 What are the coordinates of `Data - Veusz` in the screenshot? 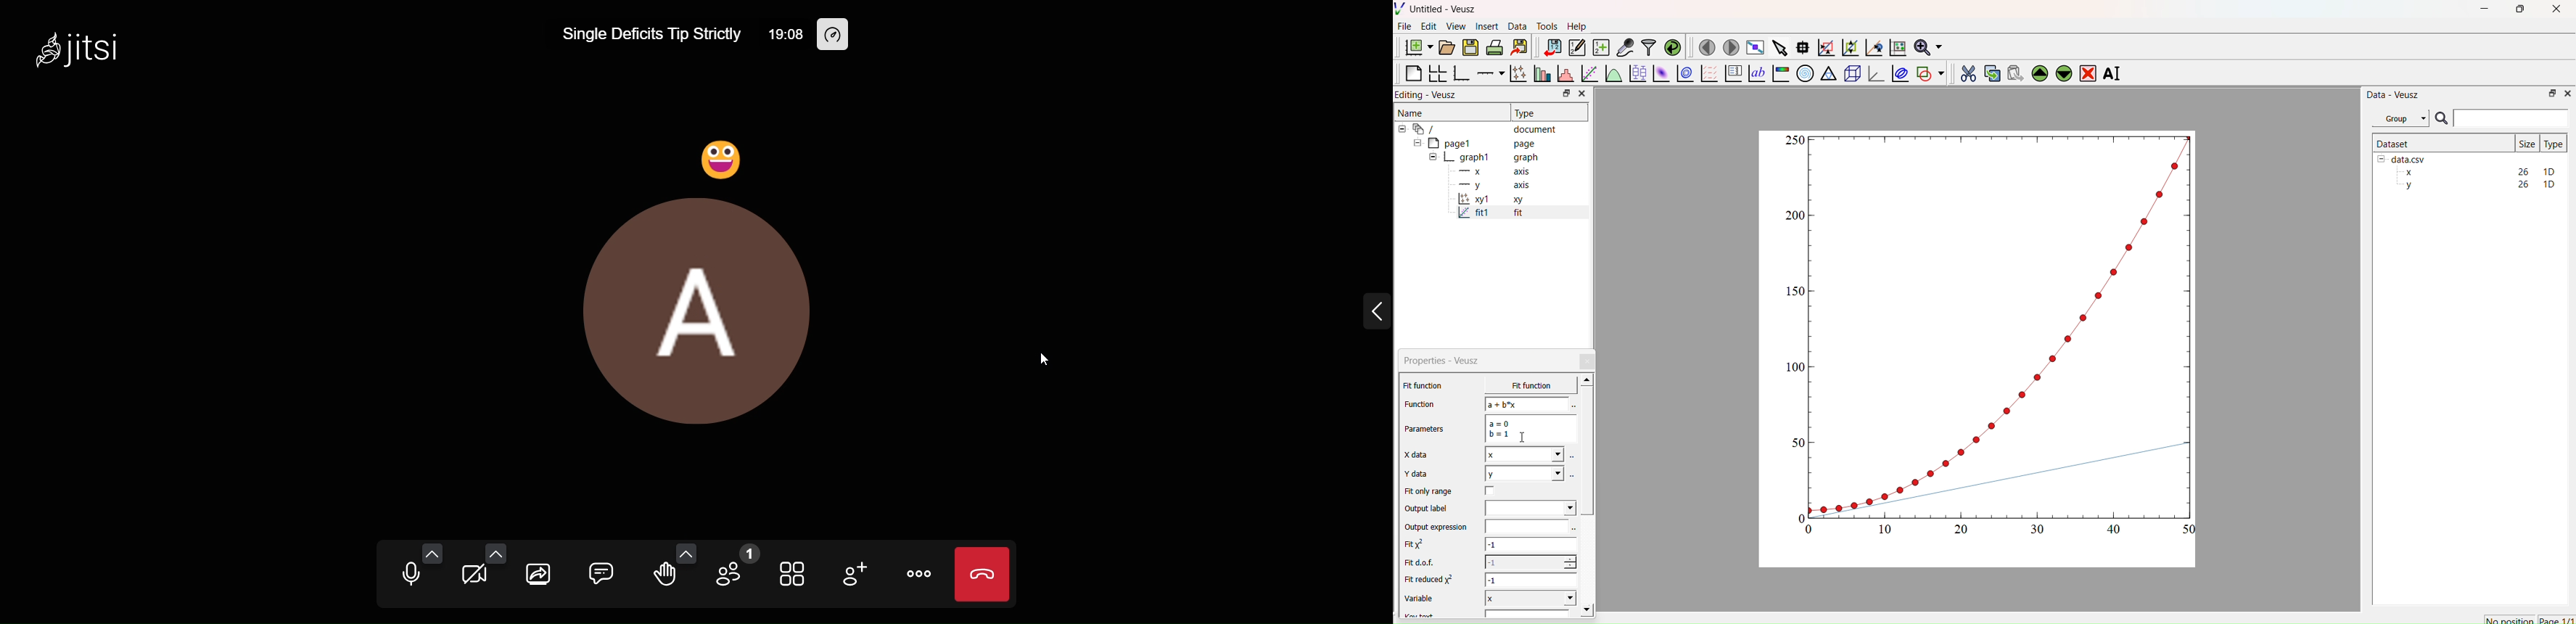 It's located at (2393, 94).